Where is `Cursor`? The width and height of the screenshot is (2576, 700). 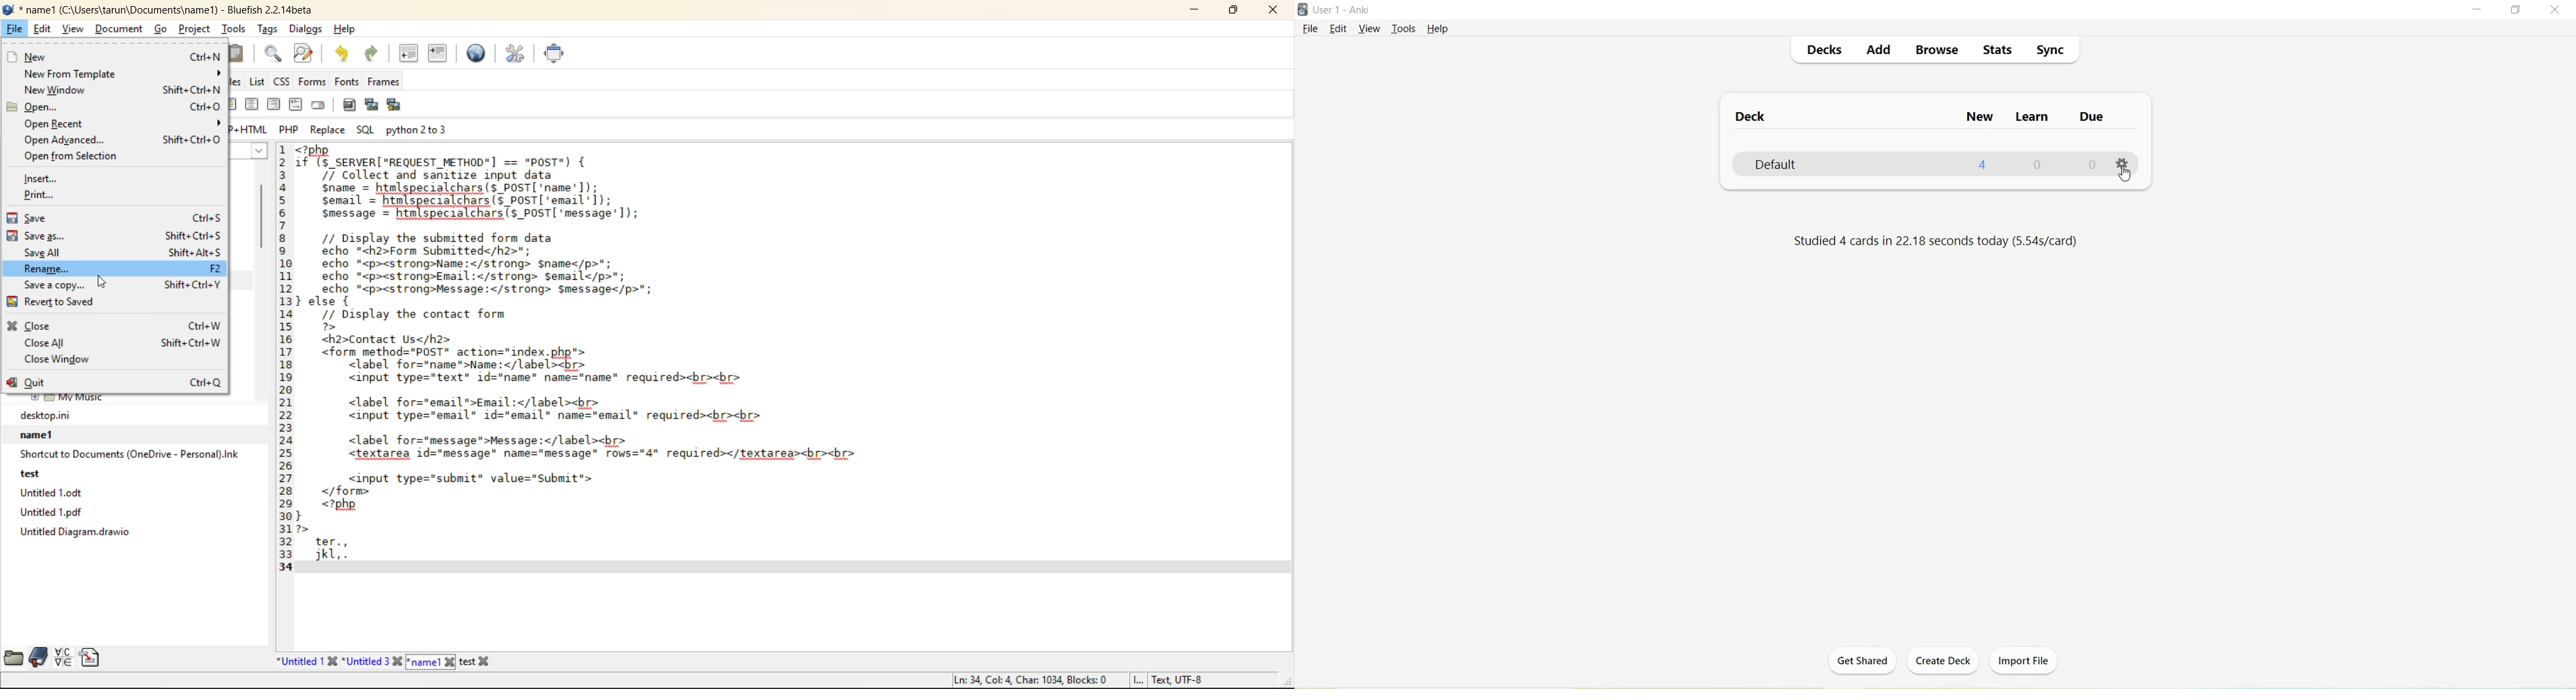 Cursor is located at coordinates (2126, 176).